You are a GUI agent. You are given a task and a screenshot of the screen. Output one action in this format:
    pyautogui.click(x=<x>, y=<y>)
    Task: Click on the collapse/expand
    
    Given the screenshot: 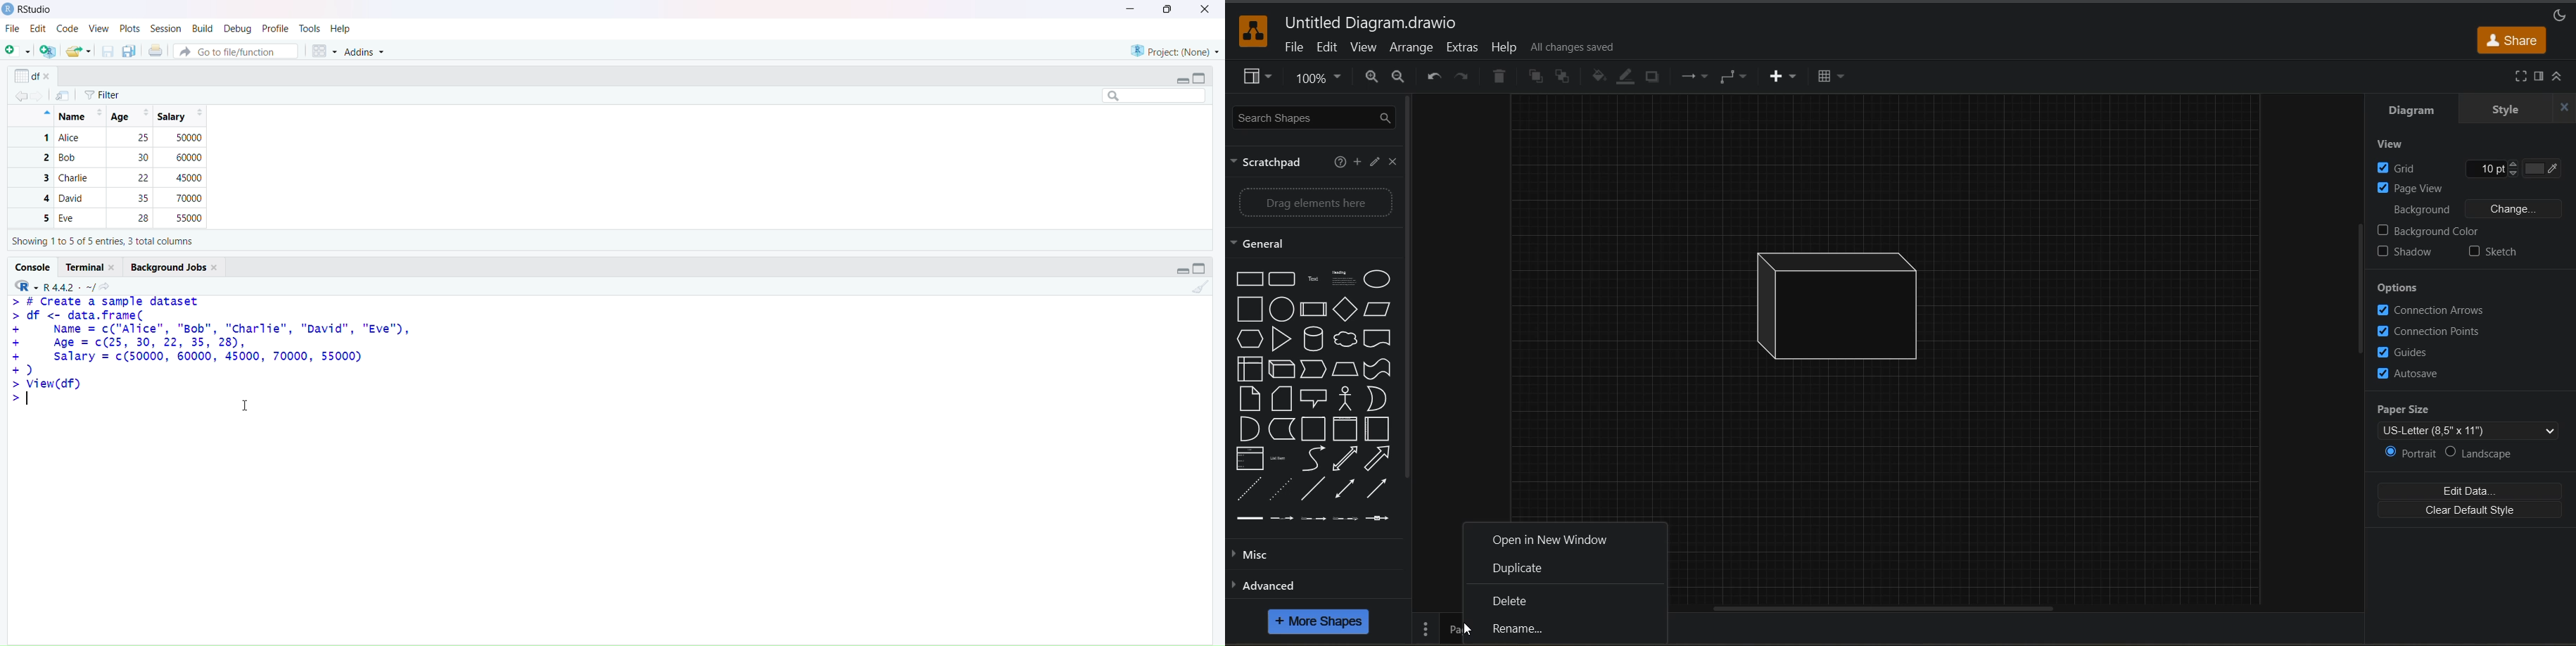 What is the action you would take?
    pyautogui.click(x=2559, y=76)
    